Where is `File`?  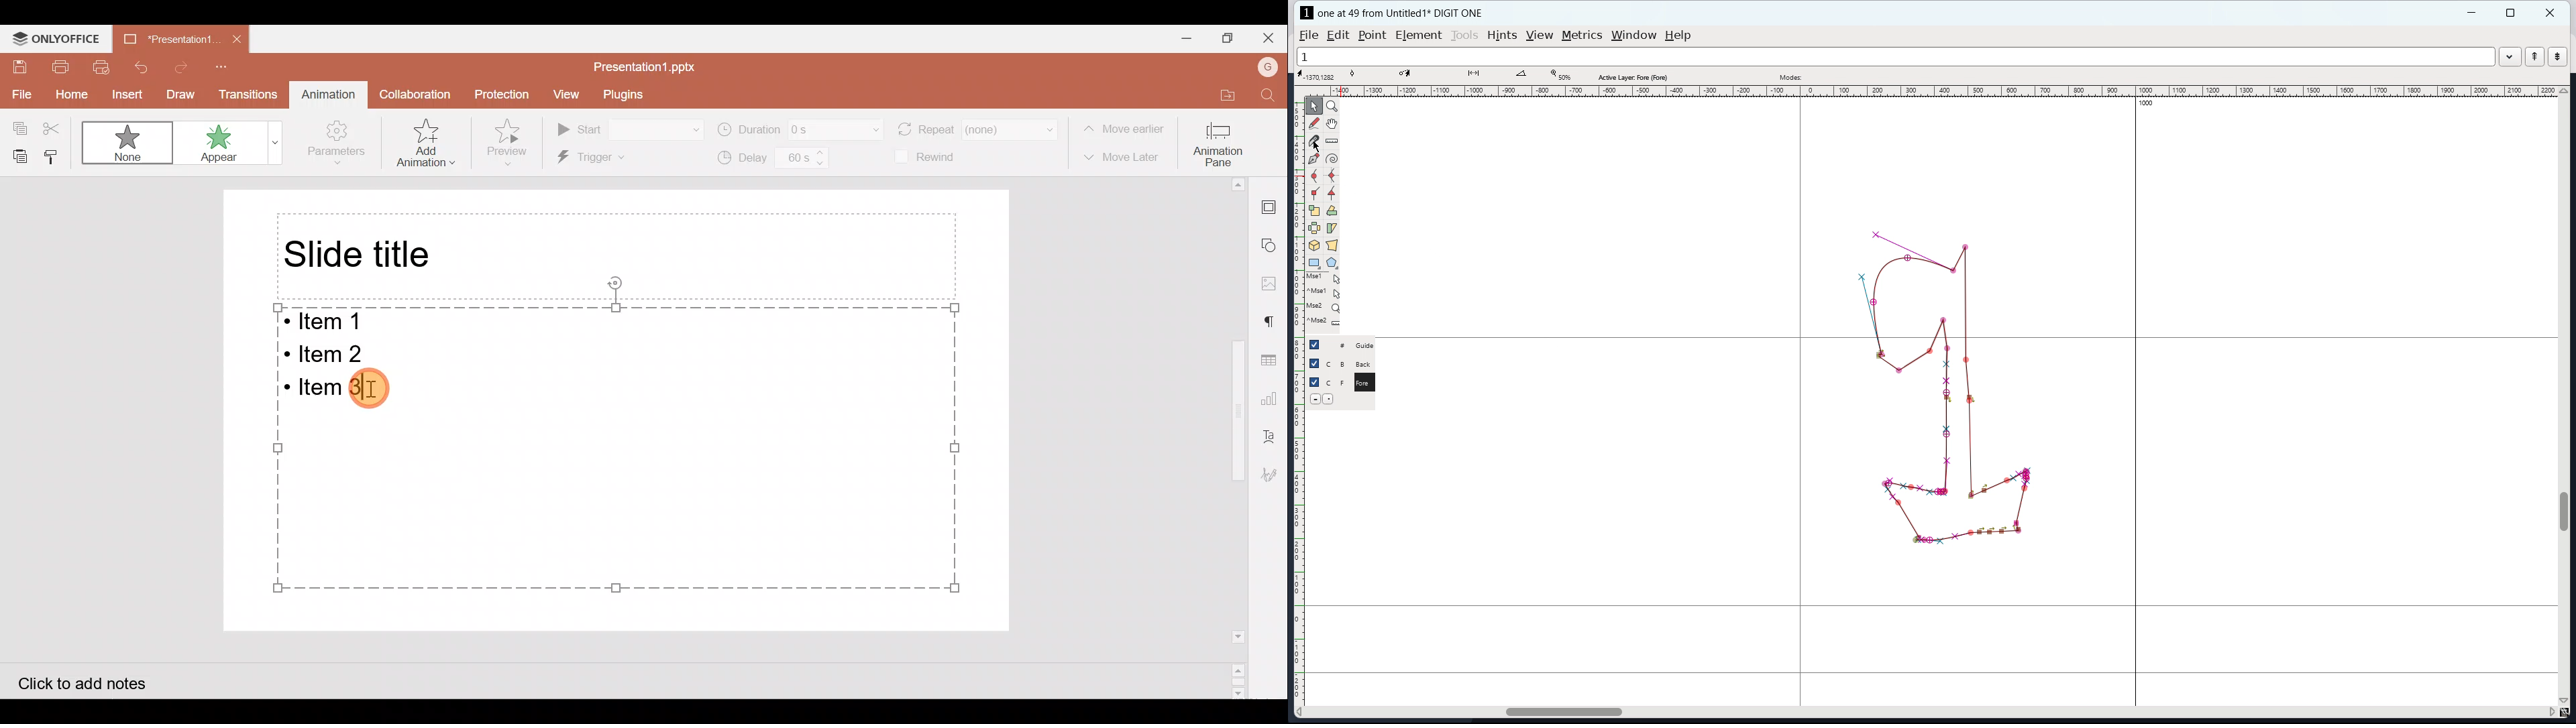
File is located at coordinates (17, 93).